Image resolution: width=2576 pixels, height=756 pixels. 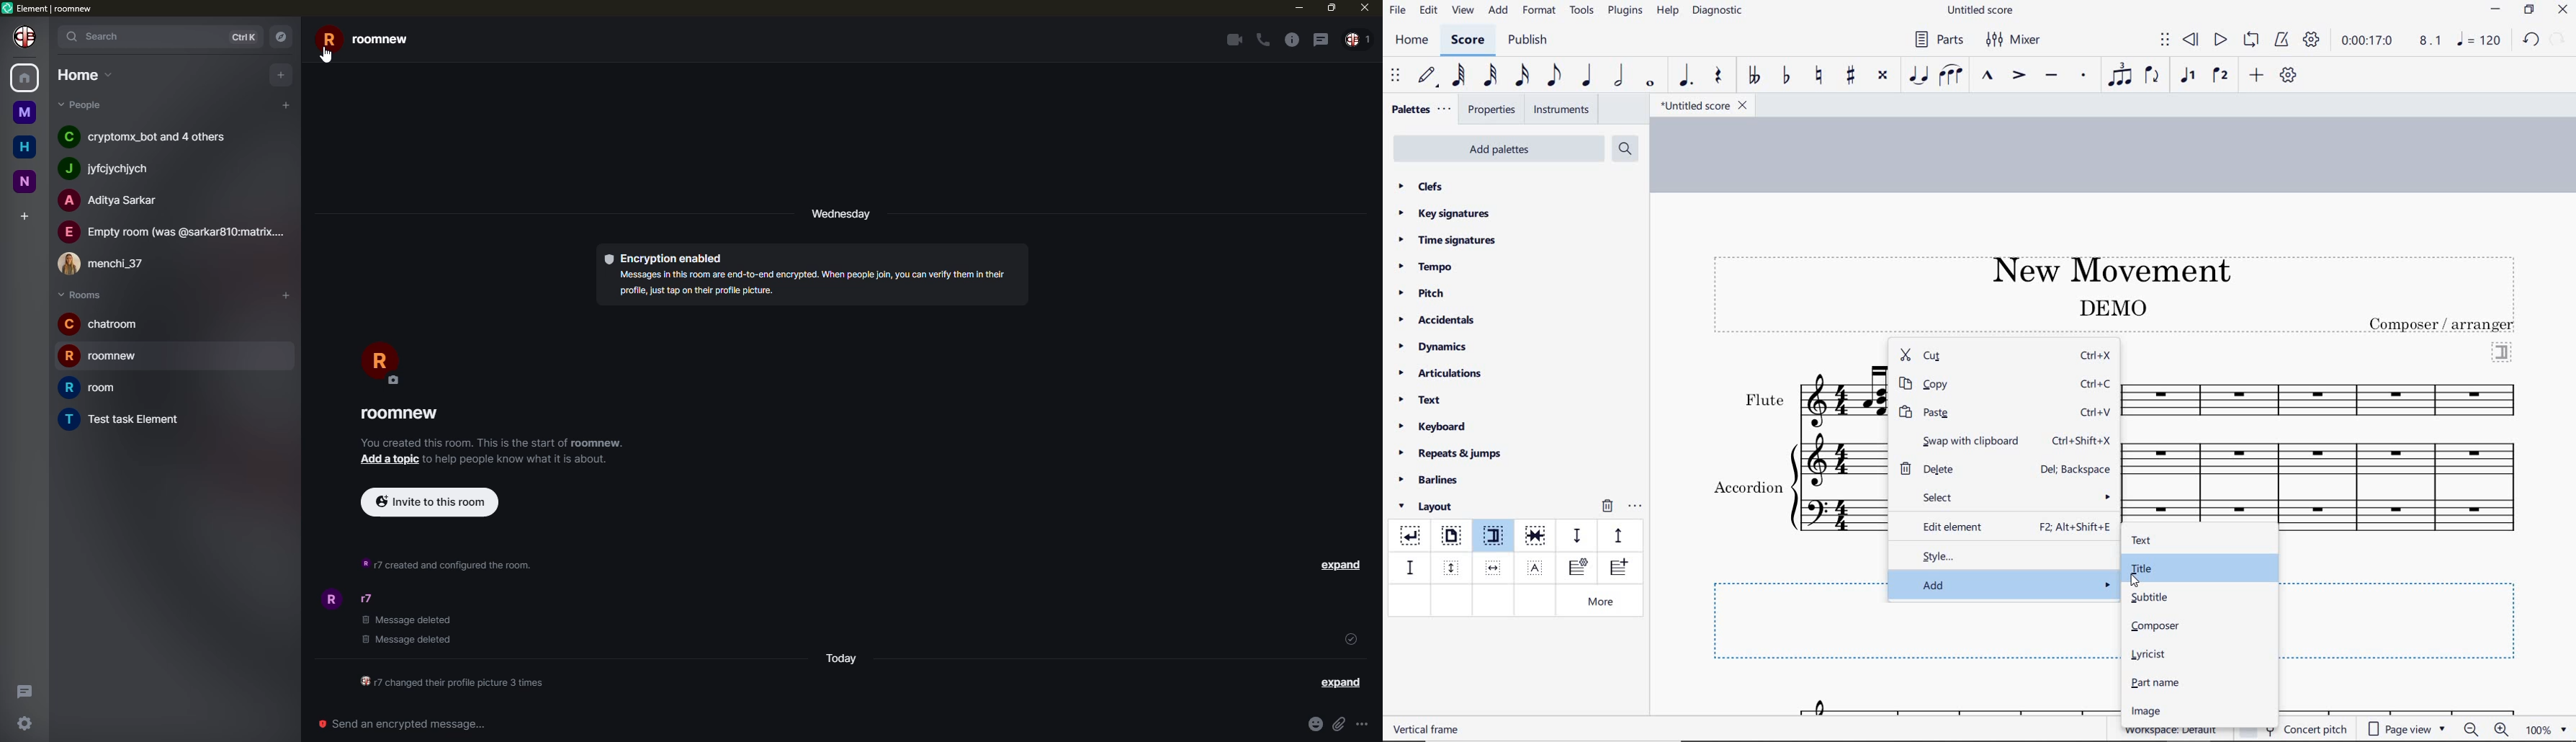 What do you see at coordinates (1397, 13) in the screenshot?
I see `file` at bounding box center [1397, 13].